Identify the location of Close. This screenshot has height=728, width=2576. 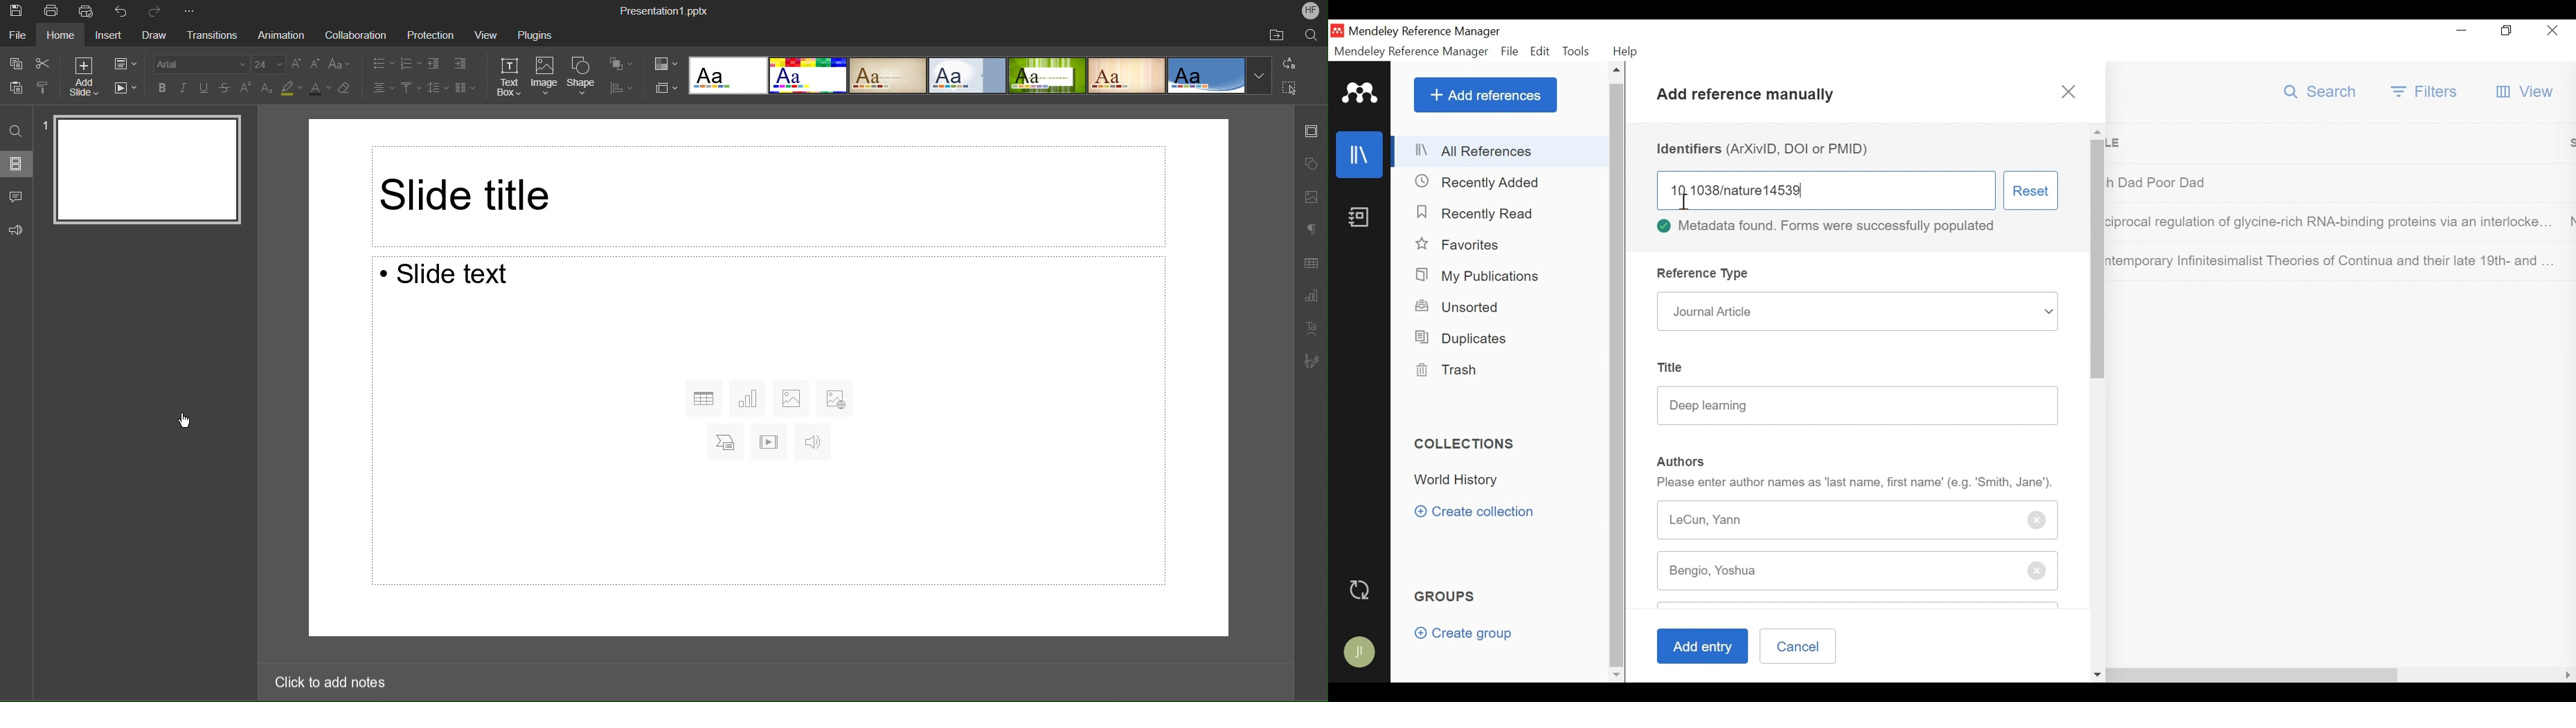
(2069, 92).